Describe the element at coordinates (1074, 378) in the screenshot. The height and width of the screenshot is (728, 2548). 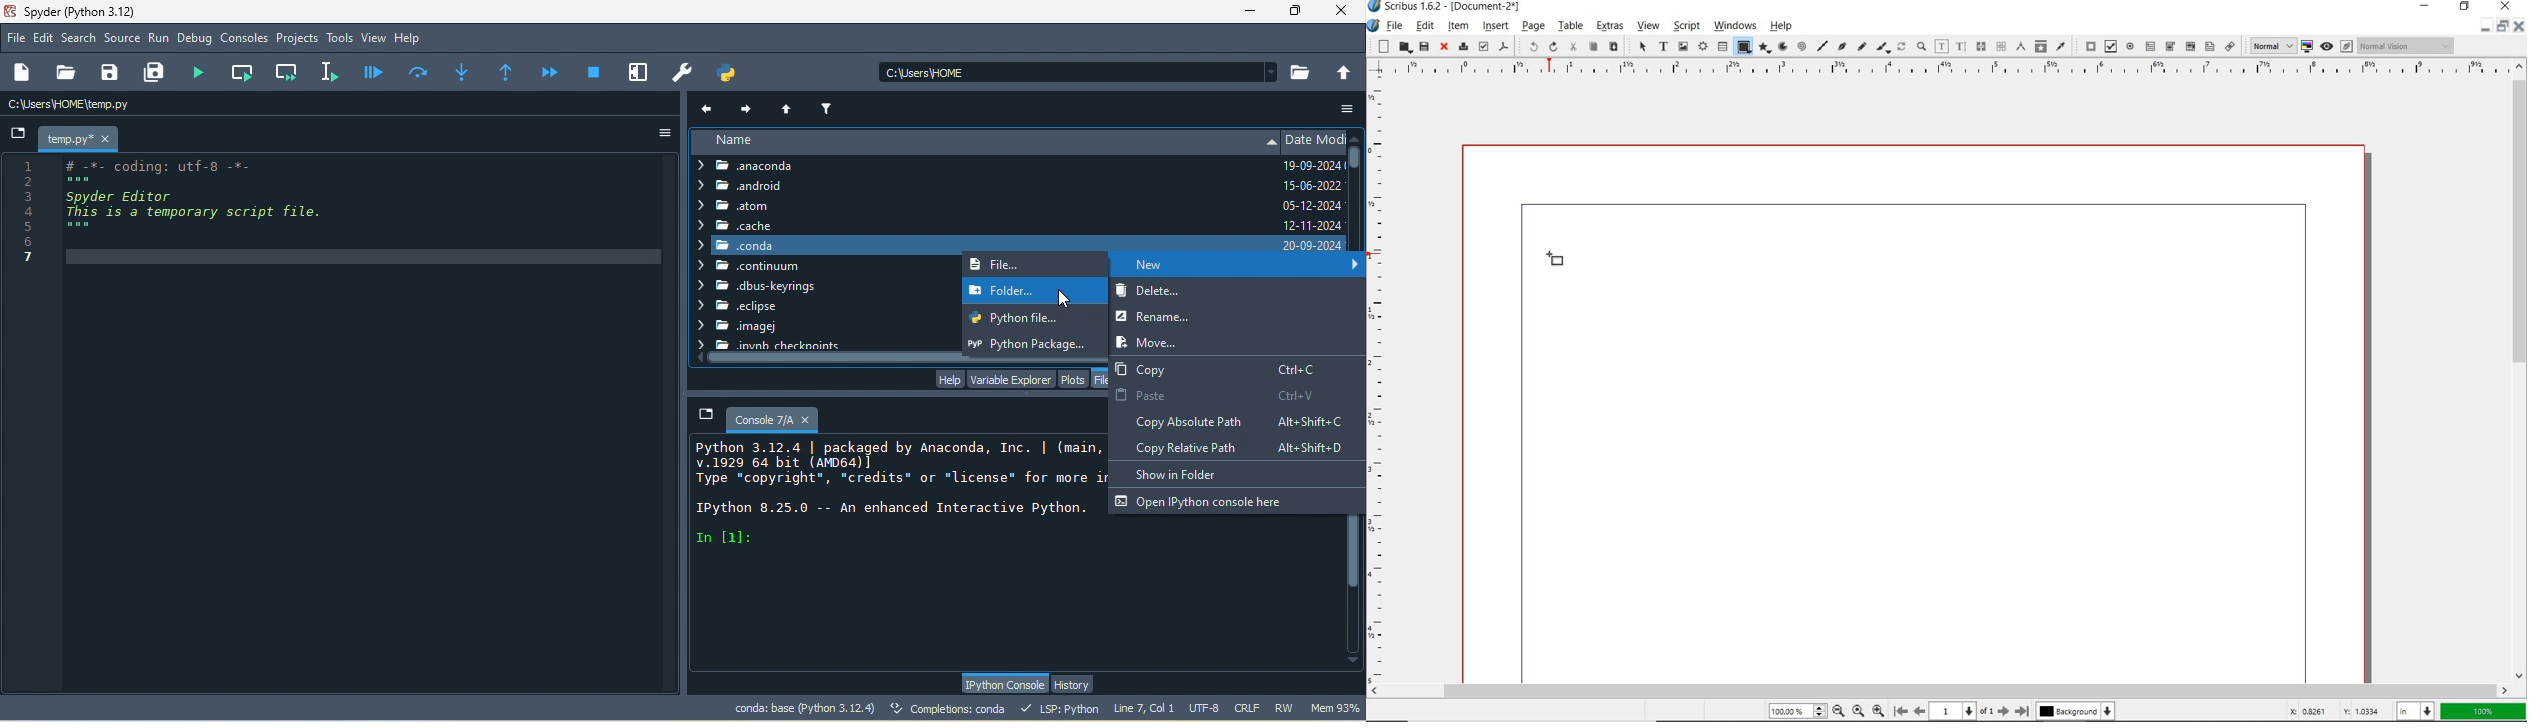
I see `plots` at that location.